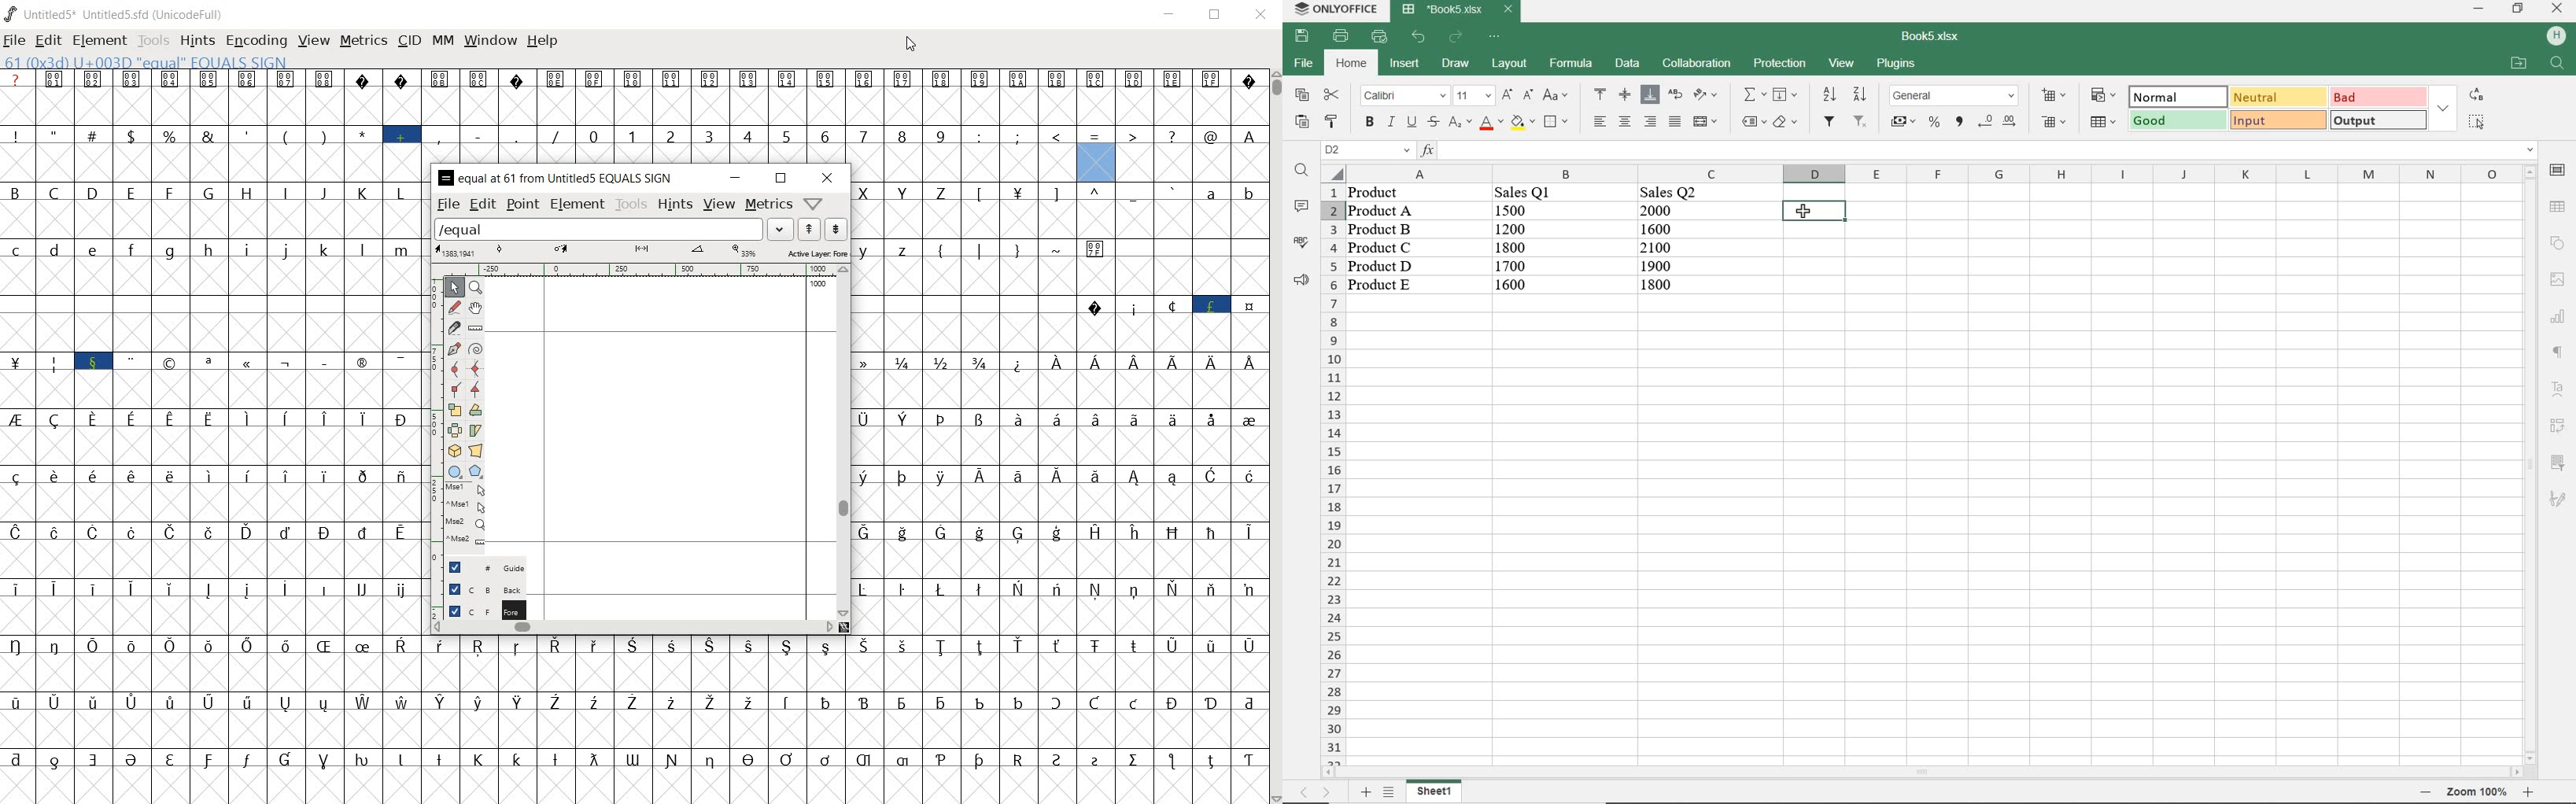 This screenshot has height=812, width=2576. I want to click on text art, so click(2560, 389).